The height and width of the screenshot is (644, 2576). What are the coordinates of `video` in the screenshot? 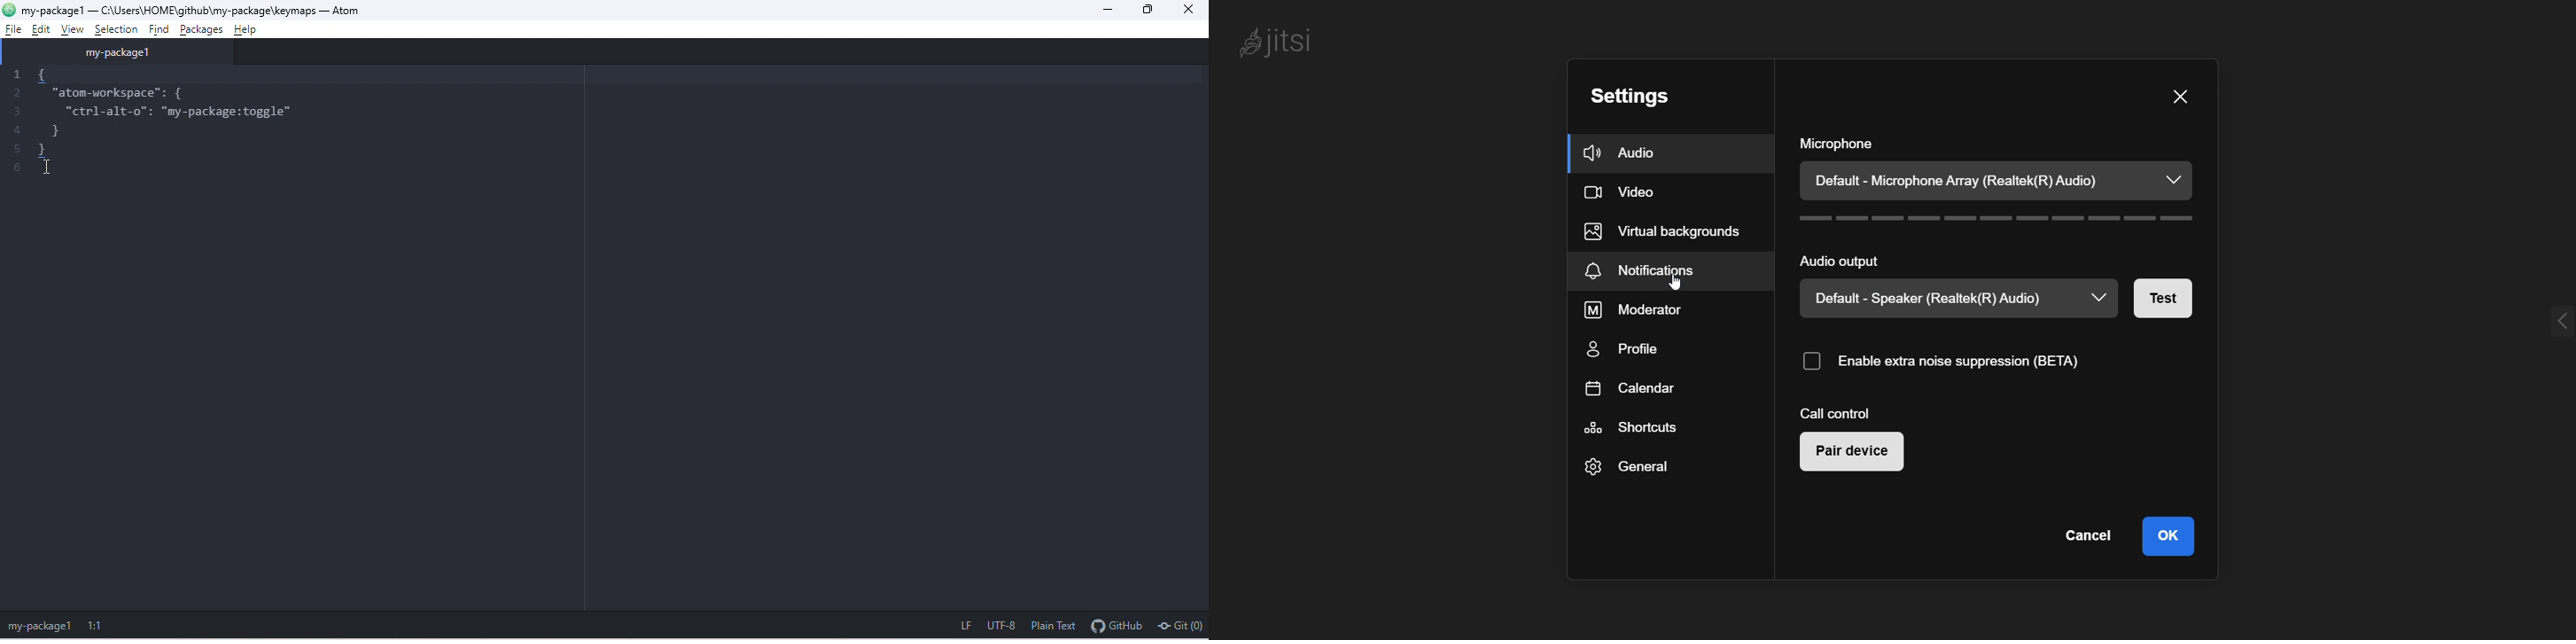 It's located at (1628, 193).